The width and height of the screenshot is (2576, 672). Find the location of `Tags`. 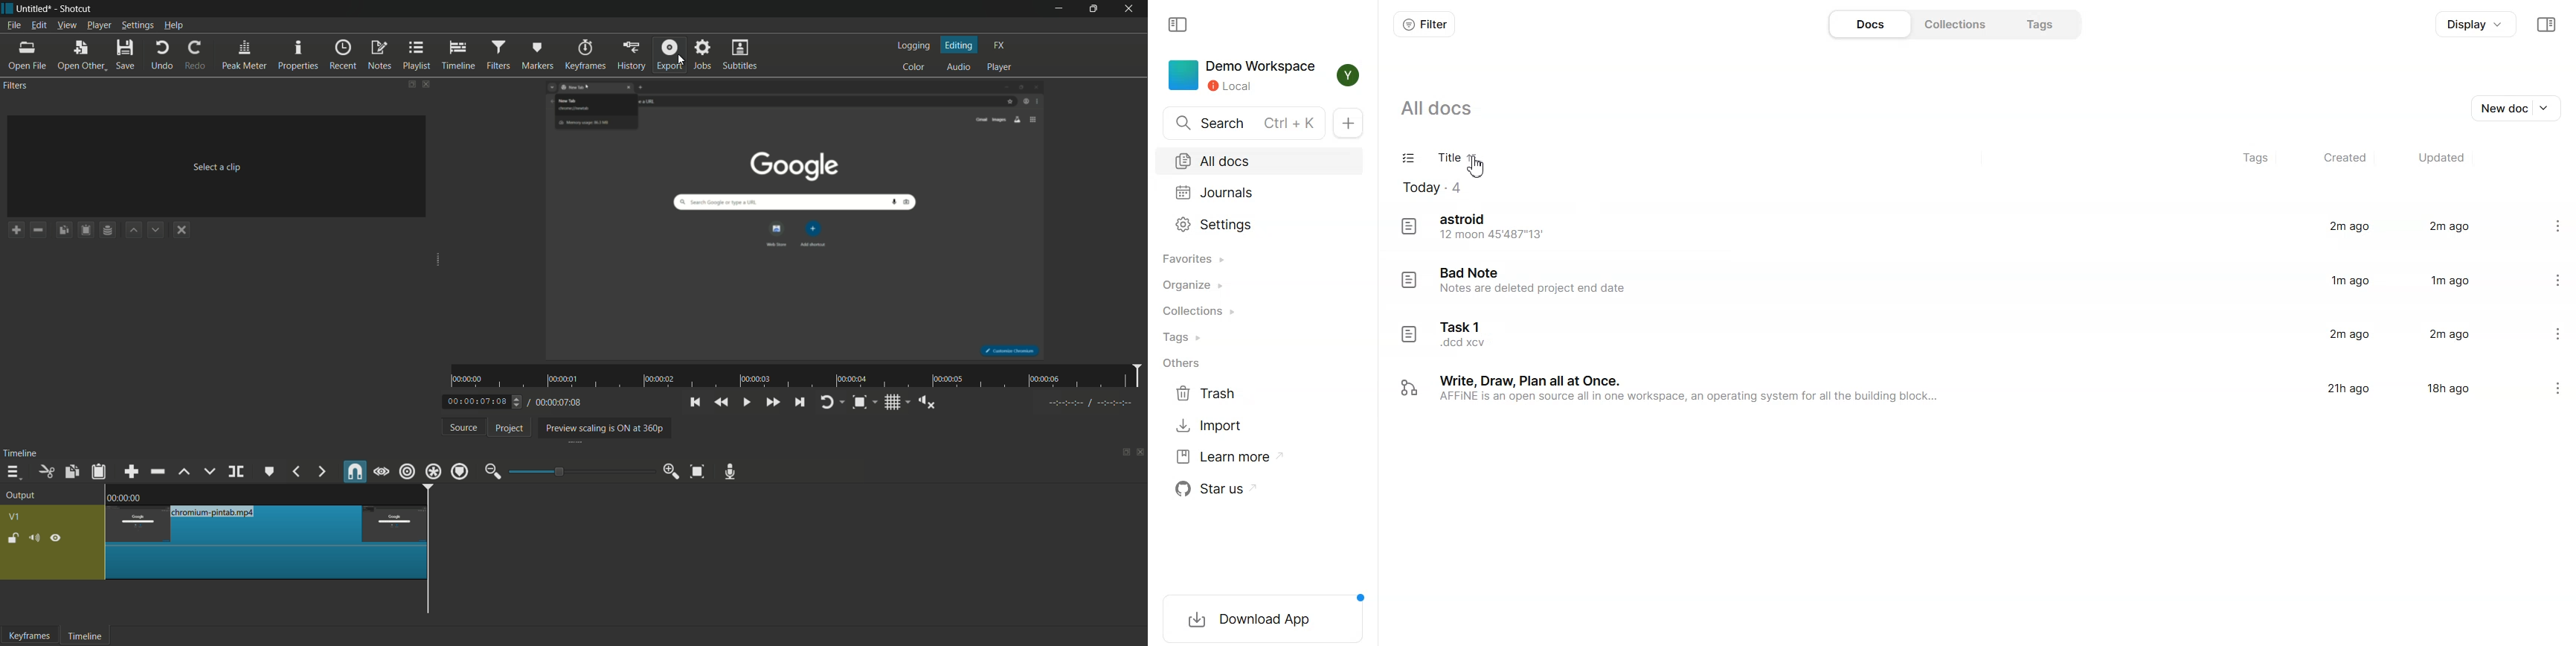

Tags is located at coordinates (1210, 337).